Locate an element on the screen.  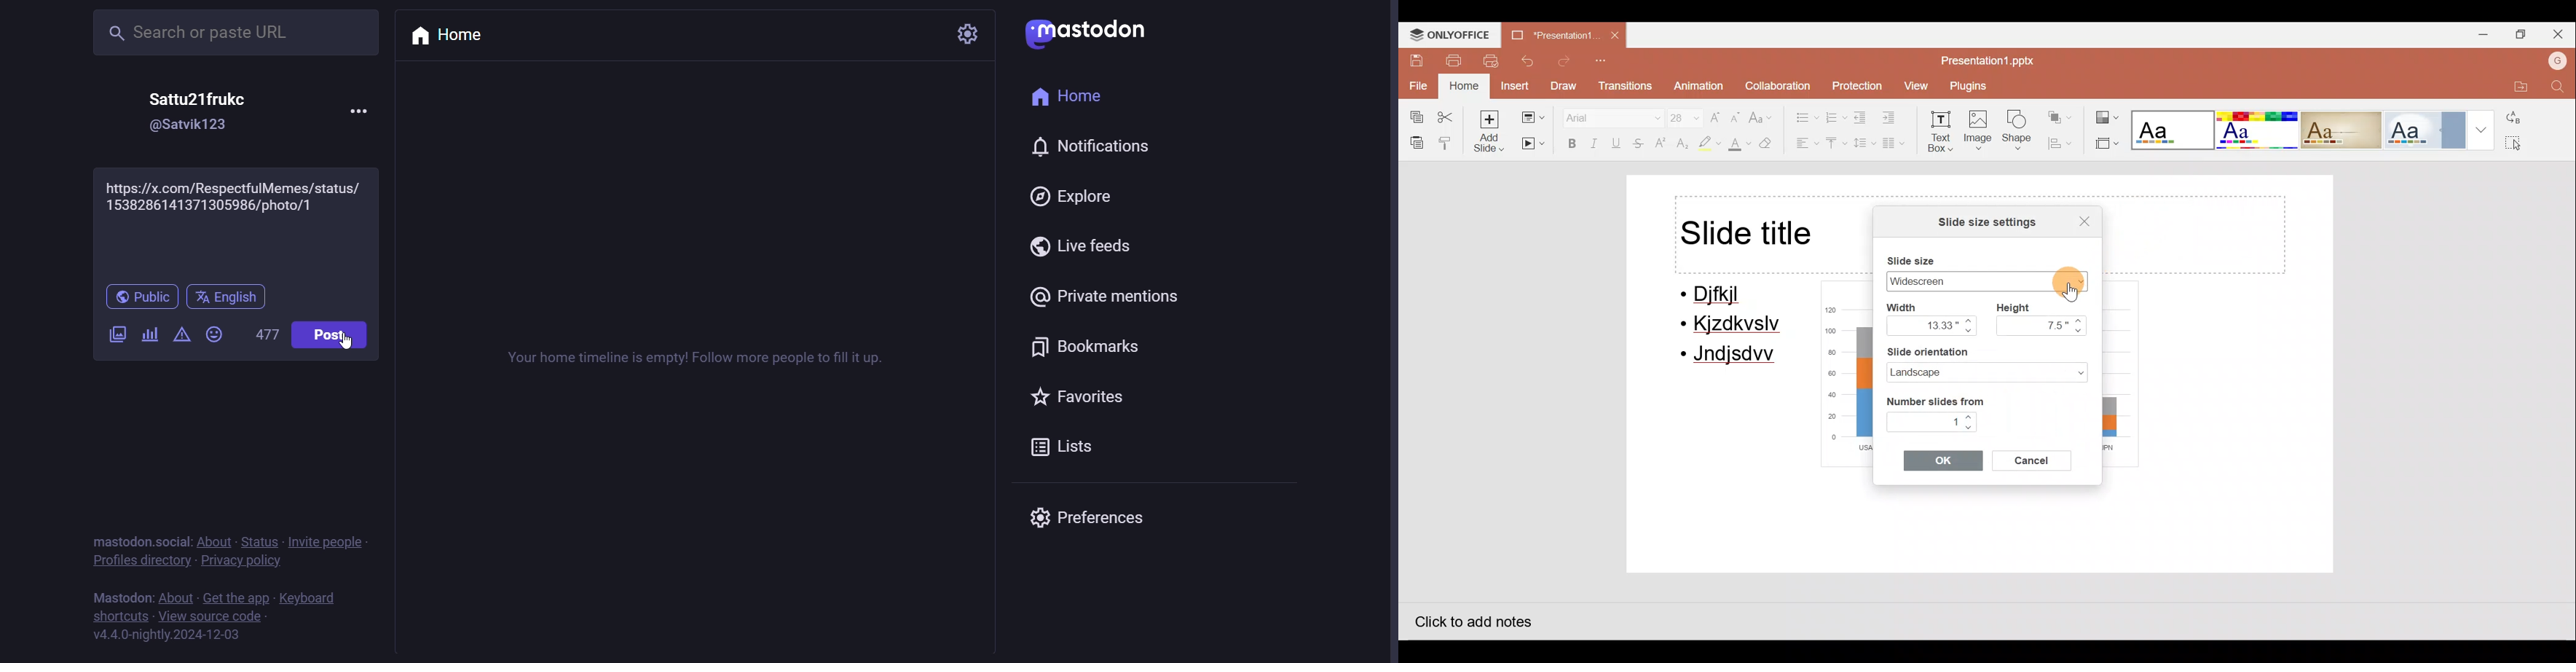
Sattu21frukc is located at coordinates (195, 98).